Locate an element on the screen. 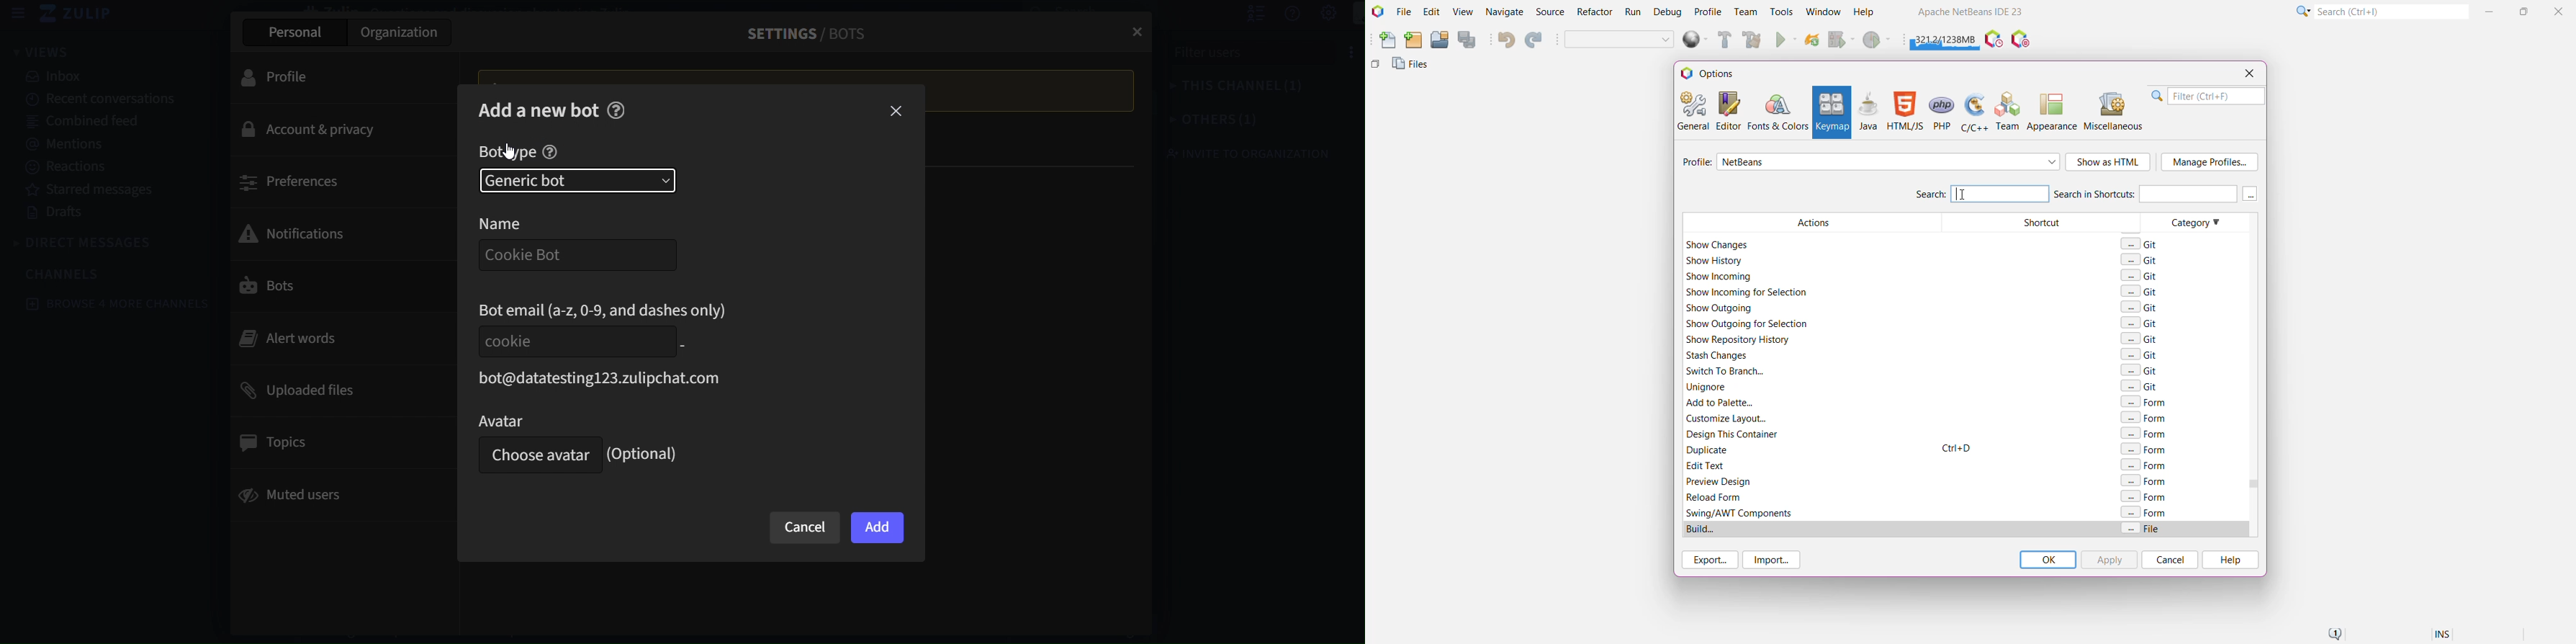 The height and width of the screenshot is (644, 2576). help is located at coordinates (616, 109).